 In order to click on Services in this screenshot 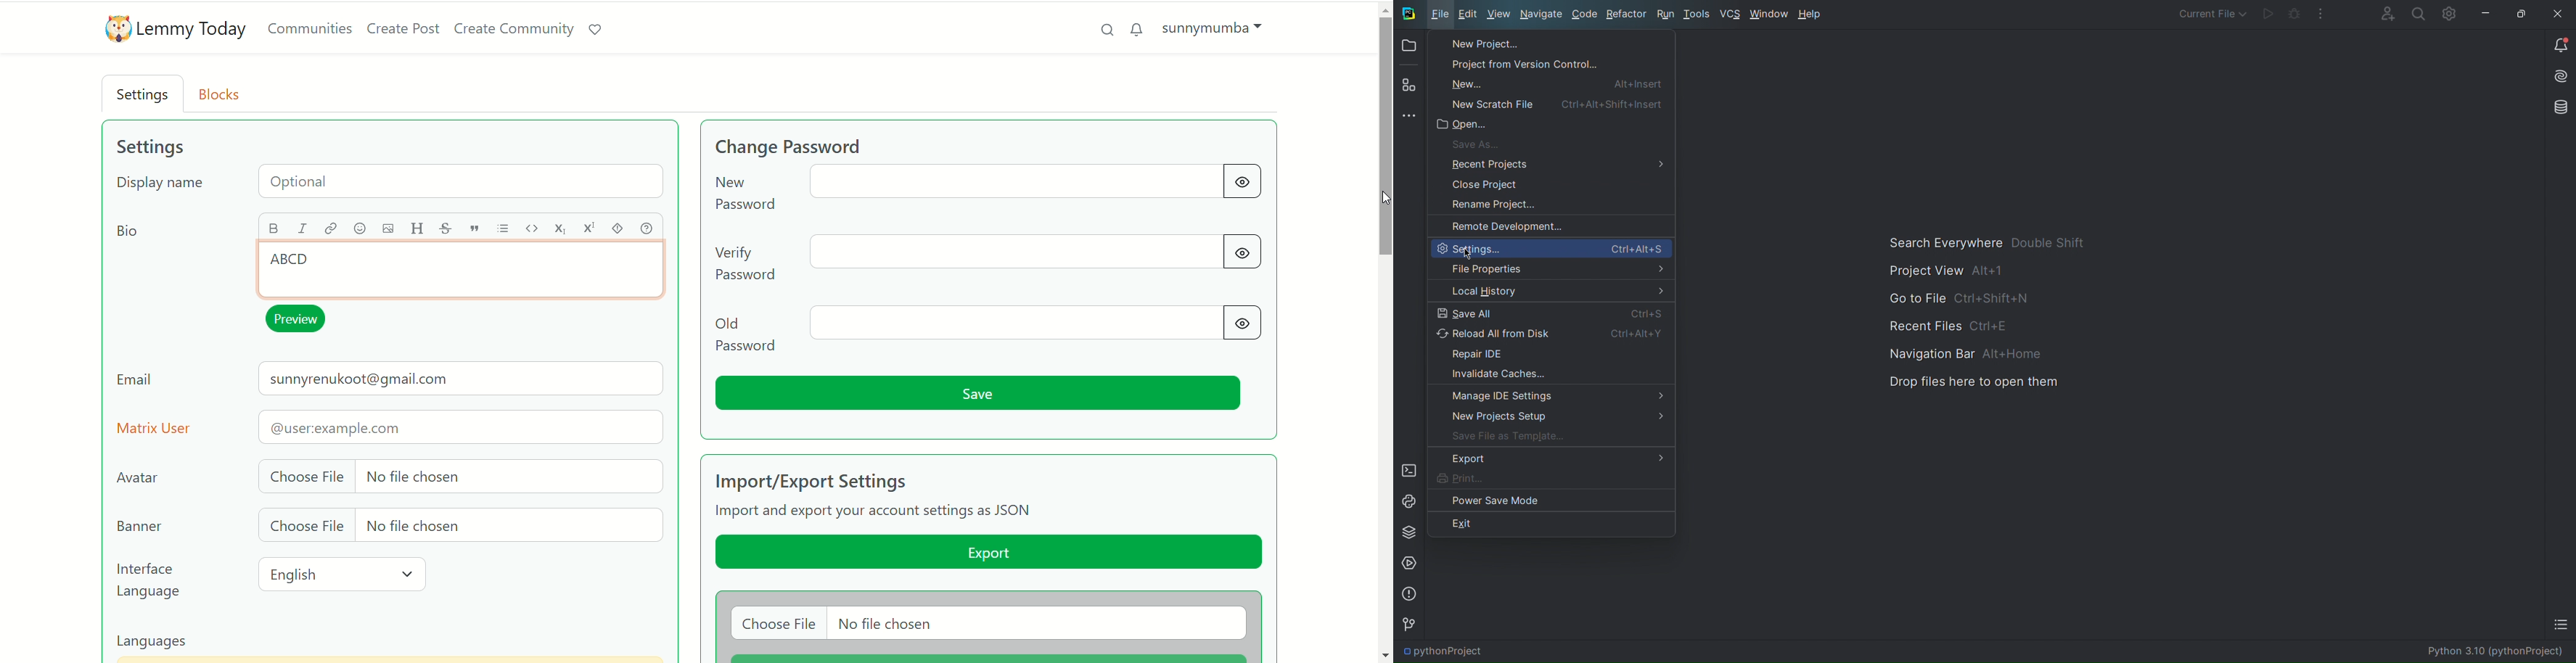, I will do `click(1410, 563)`.